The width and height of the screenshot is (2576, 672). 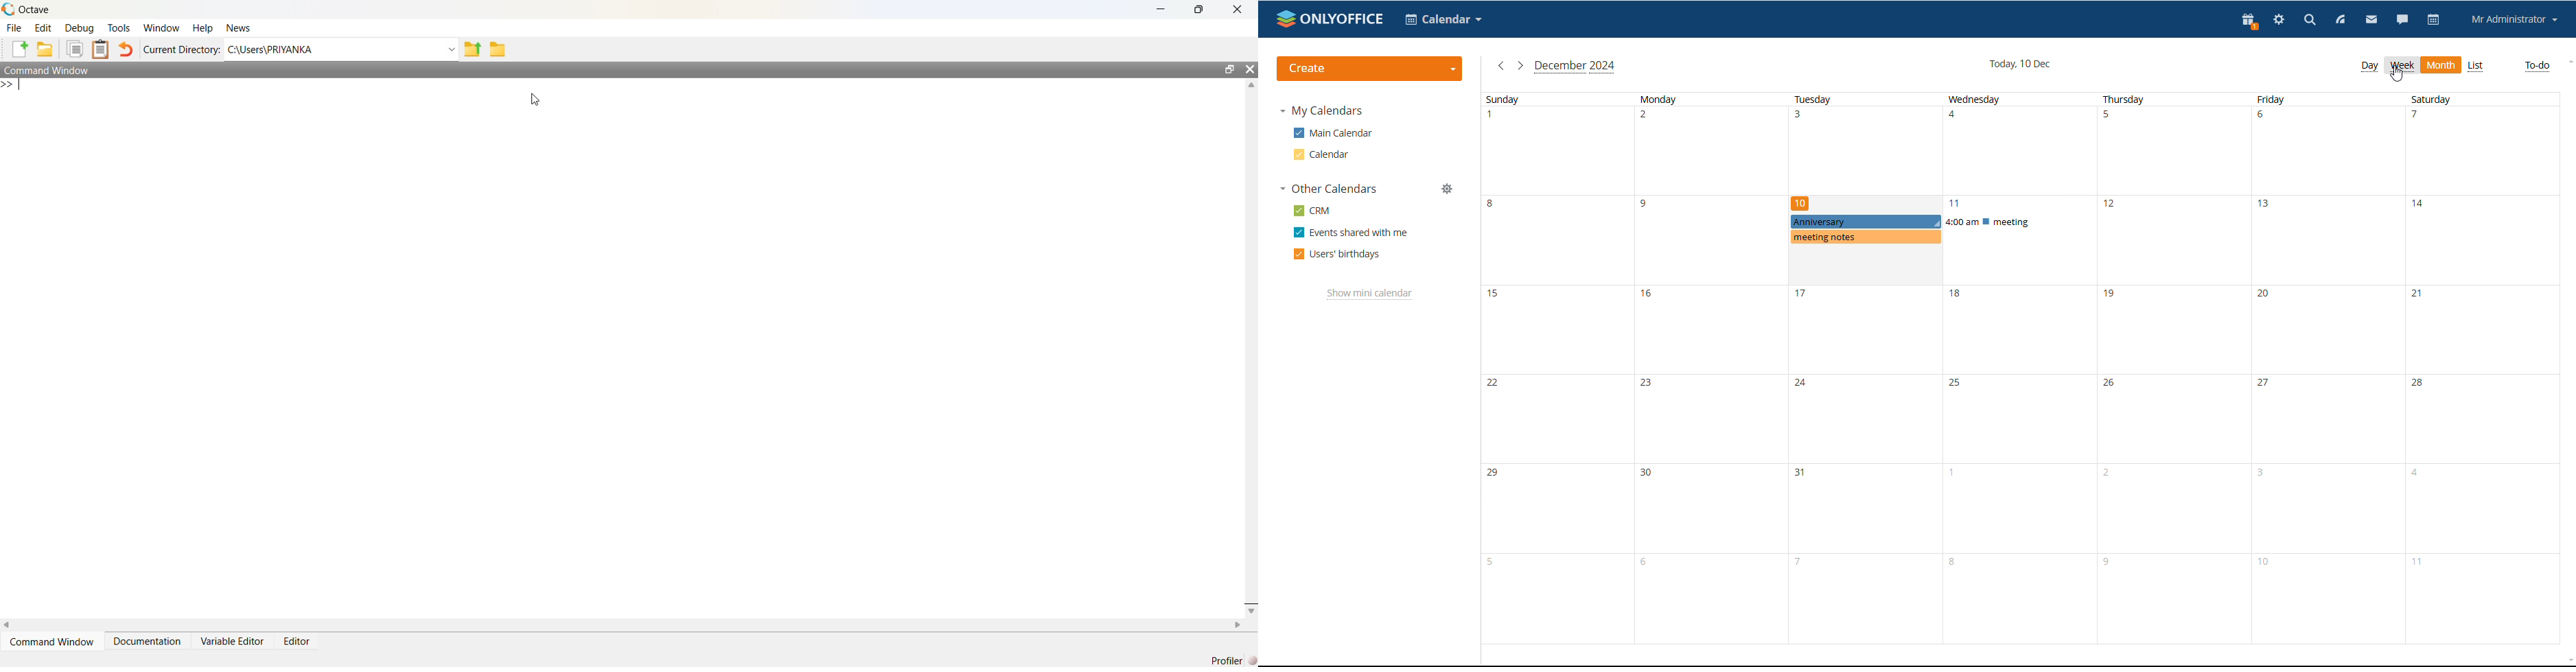 I want to click on calendar, so click(x=1321, y=154).